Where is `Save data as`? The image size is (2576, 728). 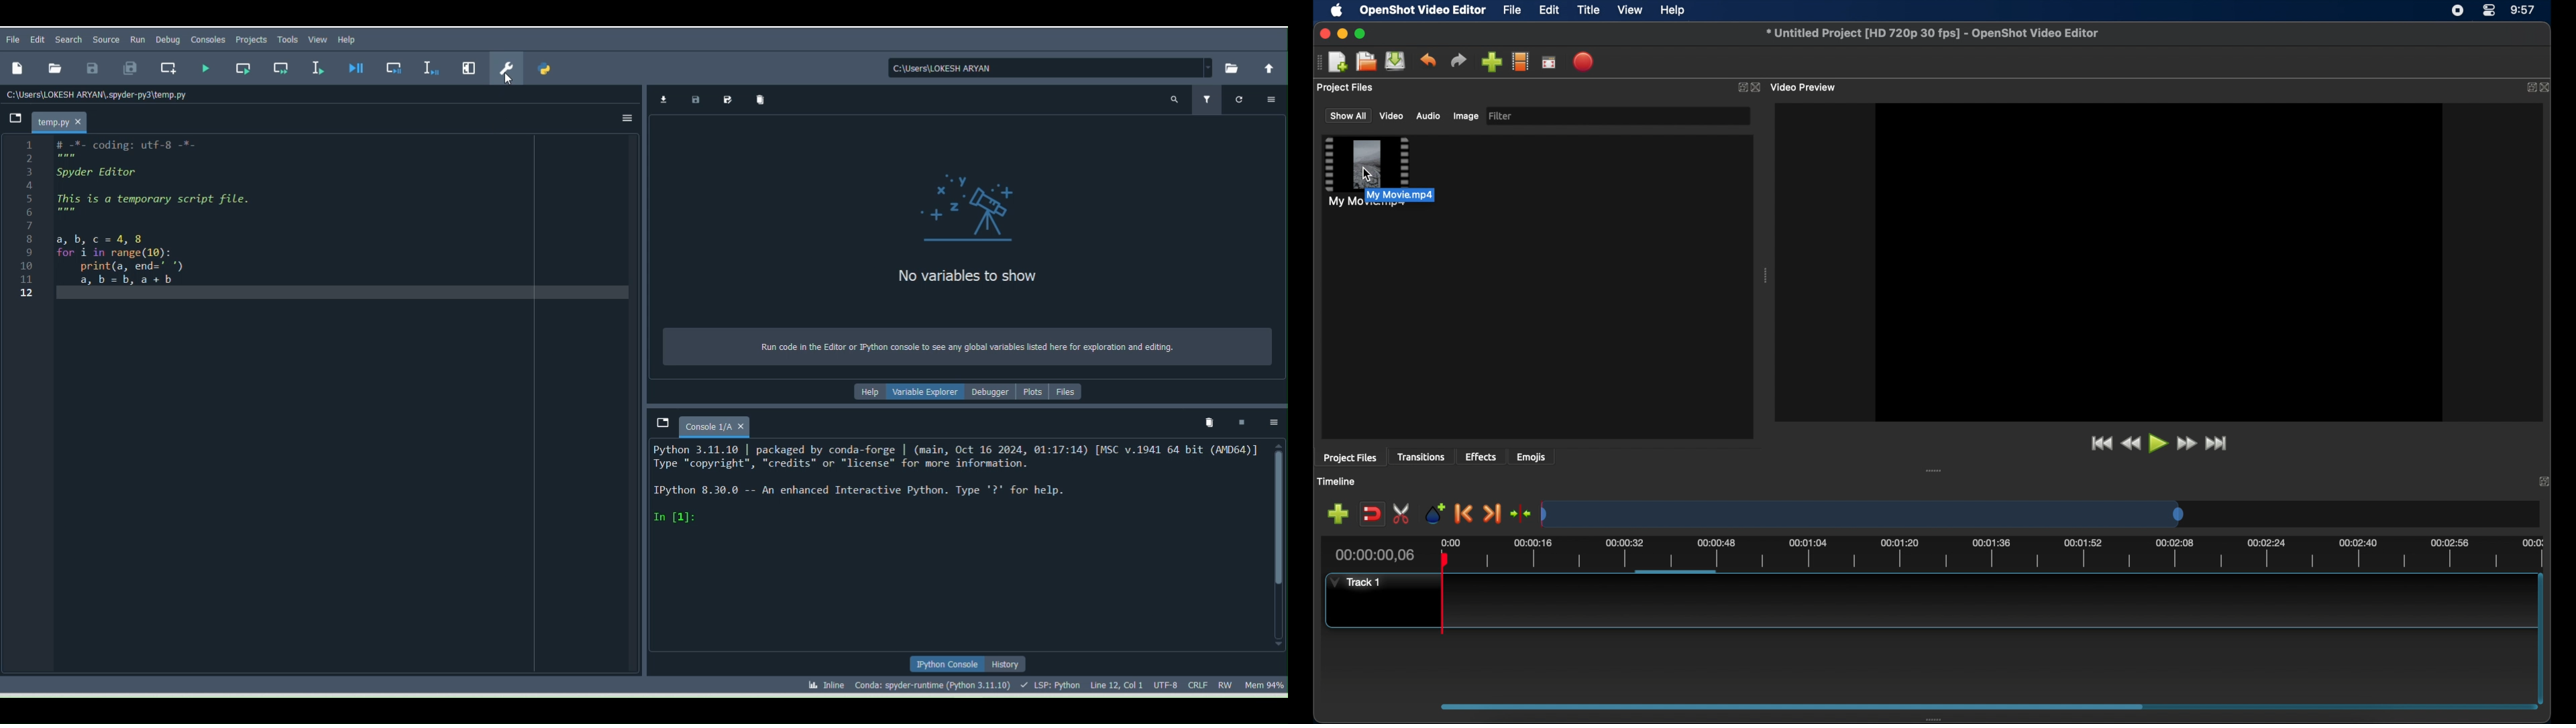 Save data as is located at coordinates (727, 99).